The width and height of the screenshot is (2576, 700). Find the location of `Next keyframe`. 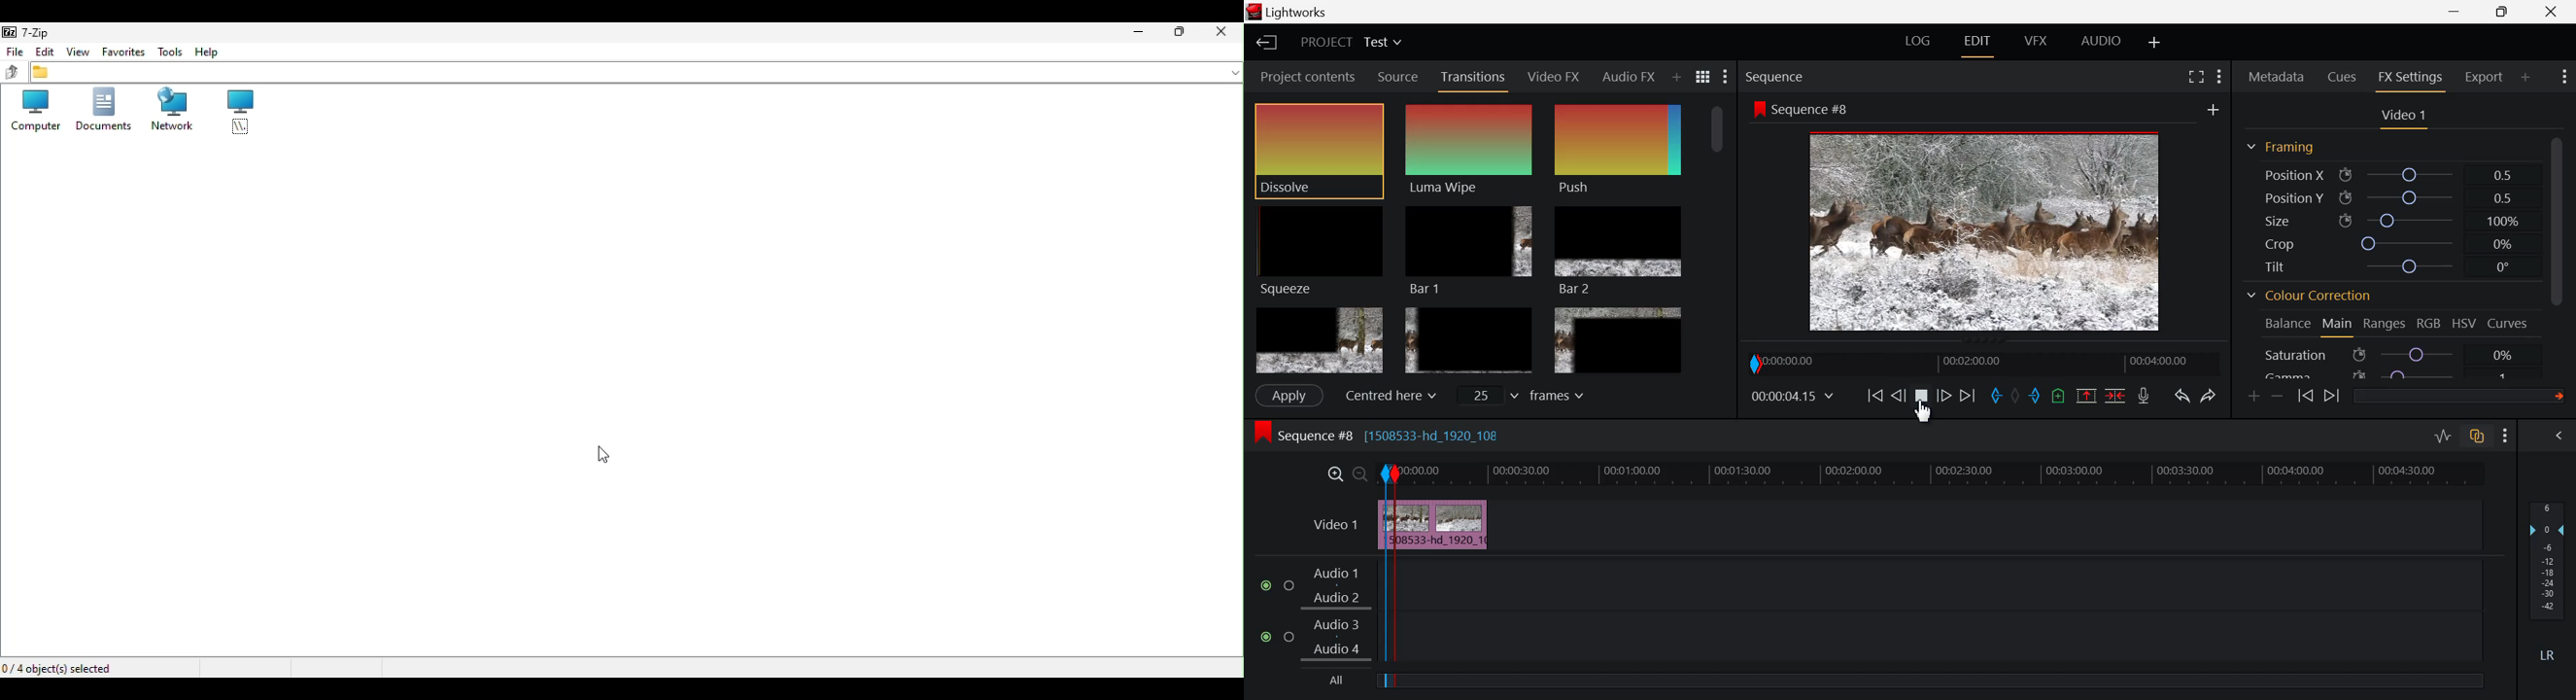

Next keyframe is located at coordinates (2332, 397).